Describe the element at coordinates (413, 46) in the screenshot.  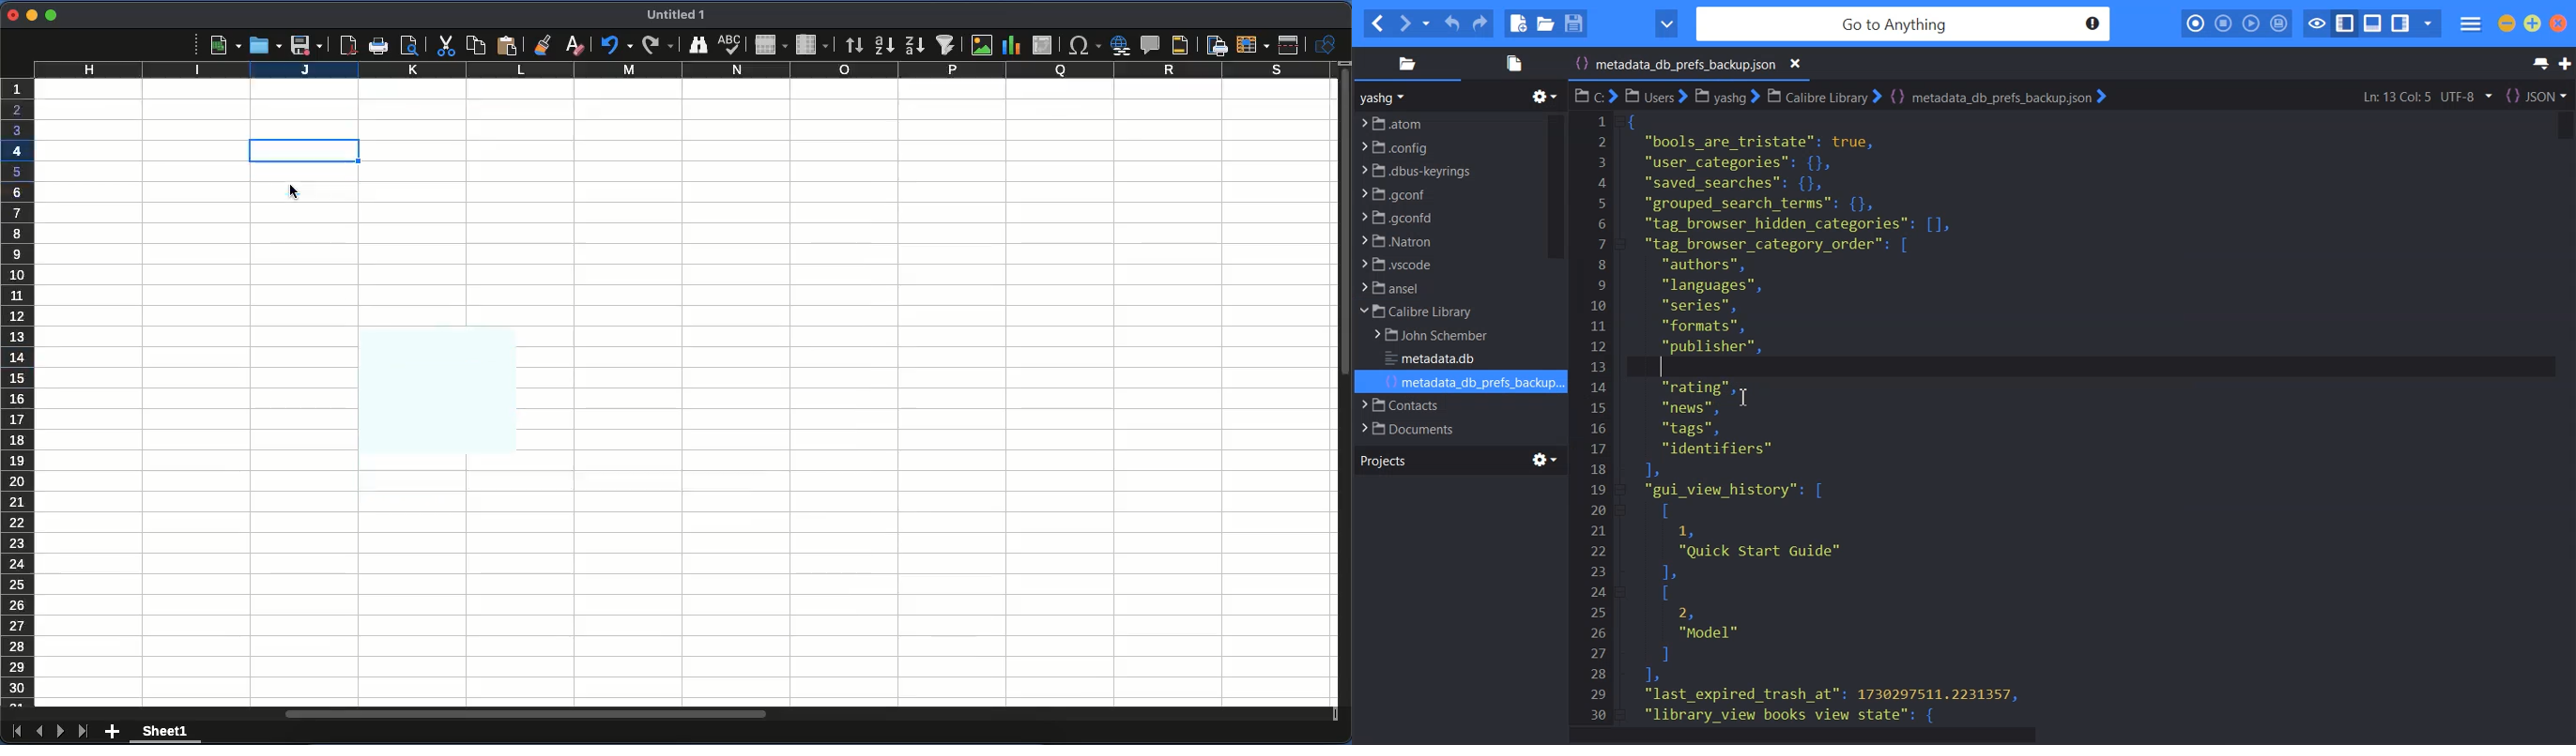
I see `print preview ` at that location.